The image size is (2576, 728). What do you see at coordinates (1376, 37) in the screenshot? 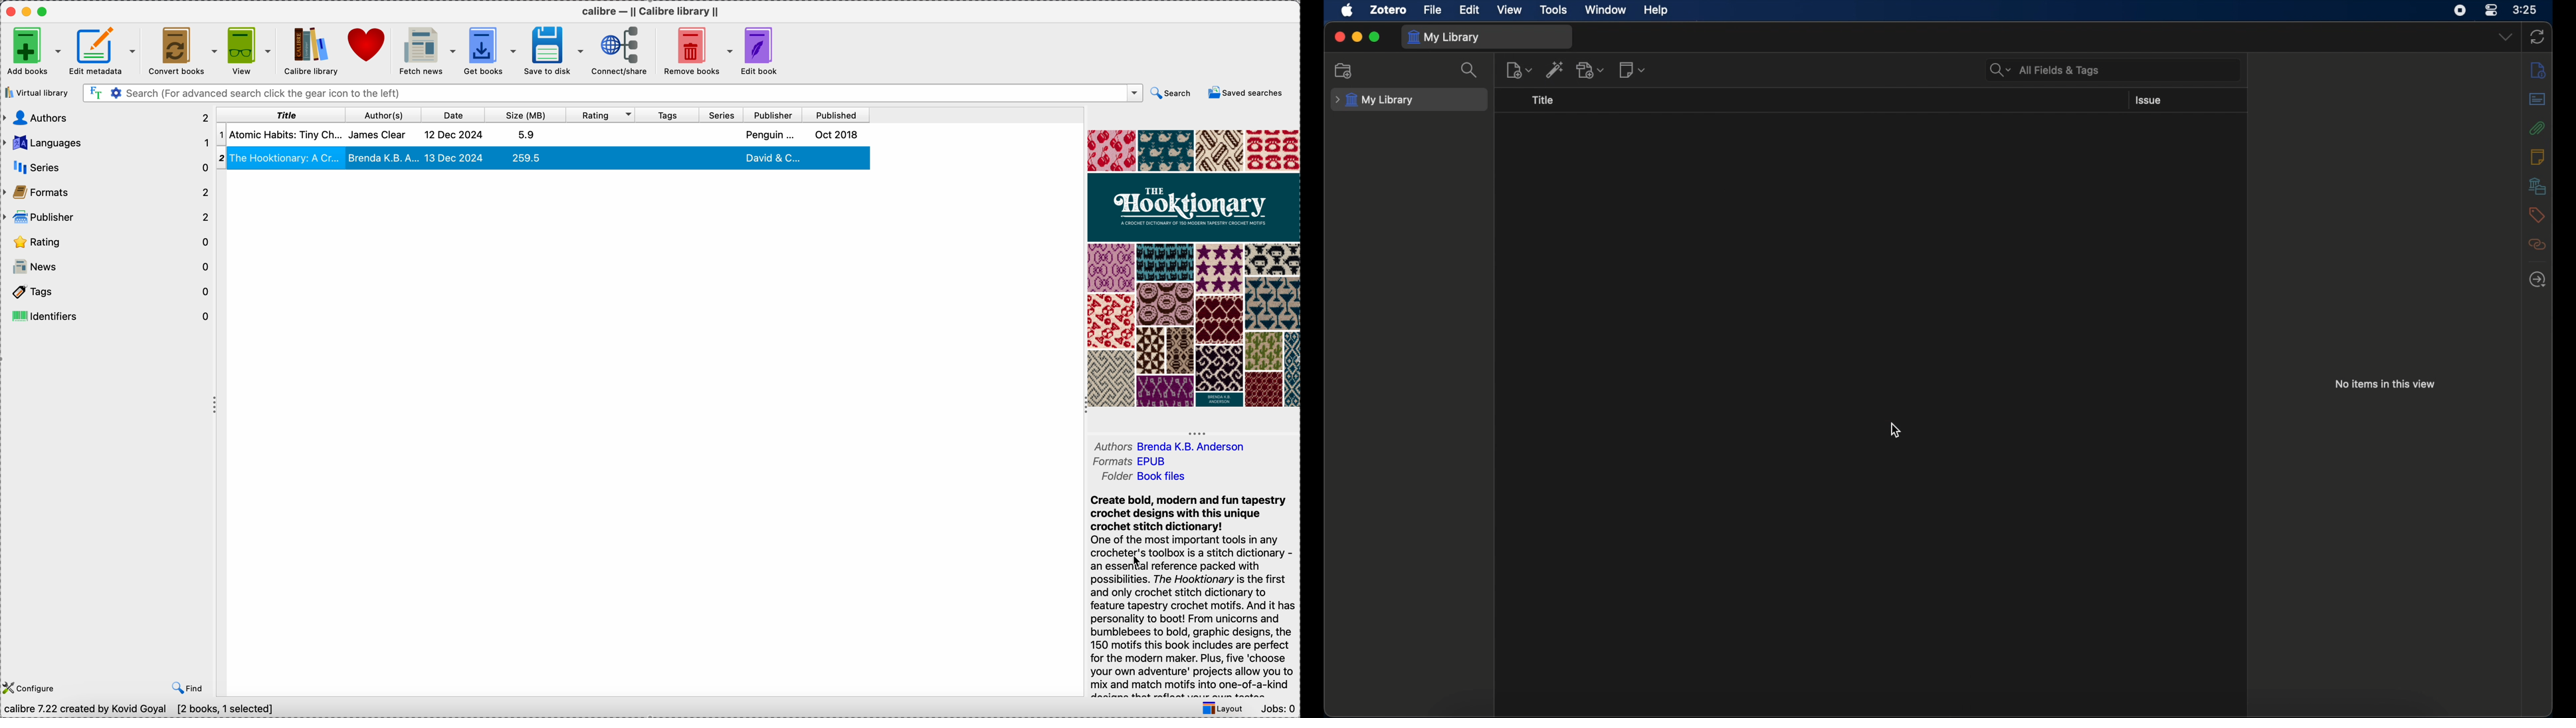
I see `maximize` at bounding box center [1376, 37].